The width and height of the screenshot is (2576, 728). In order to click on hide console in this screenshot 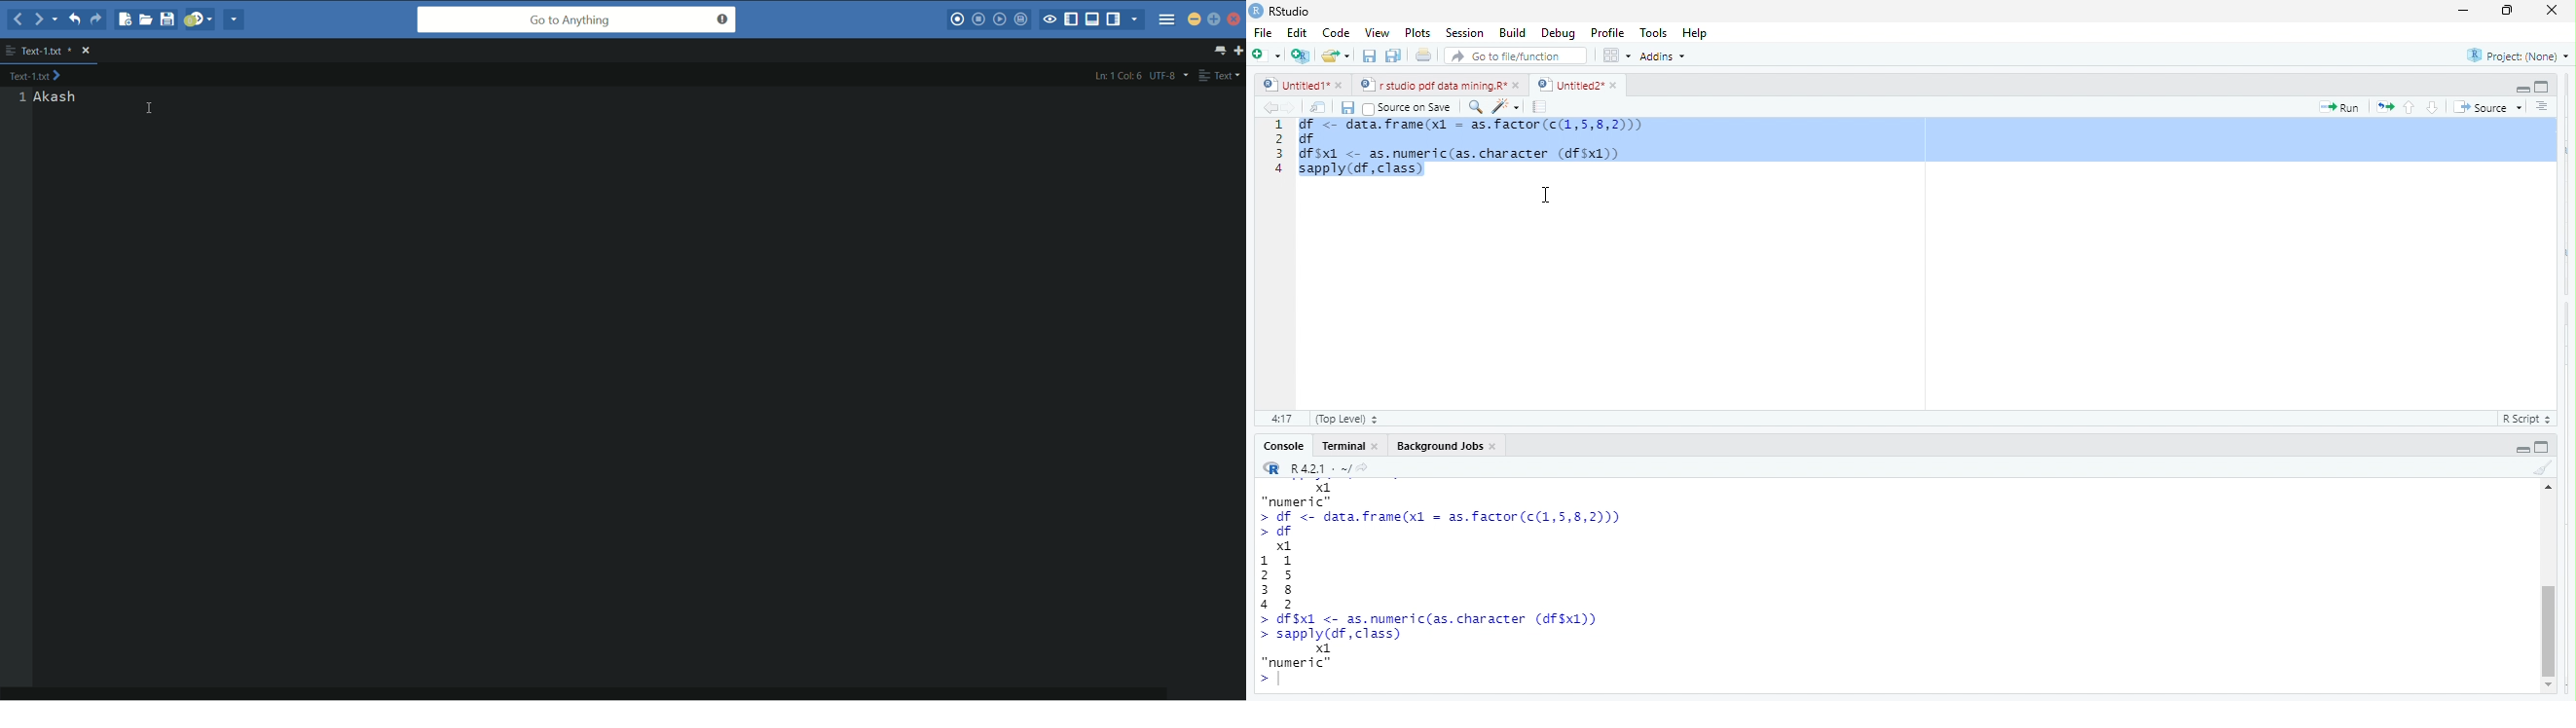, I will do `click(2543, 86)`.